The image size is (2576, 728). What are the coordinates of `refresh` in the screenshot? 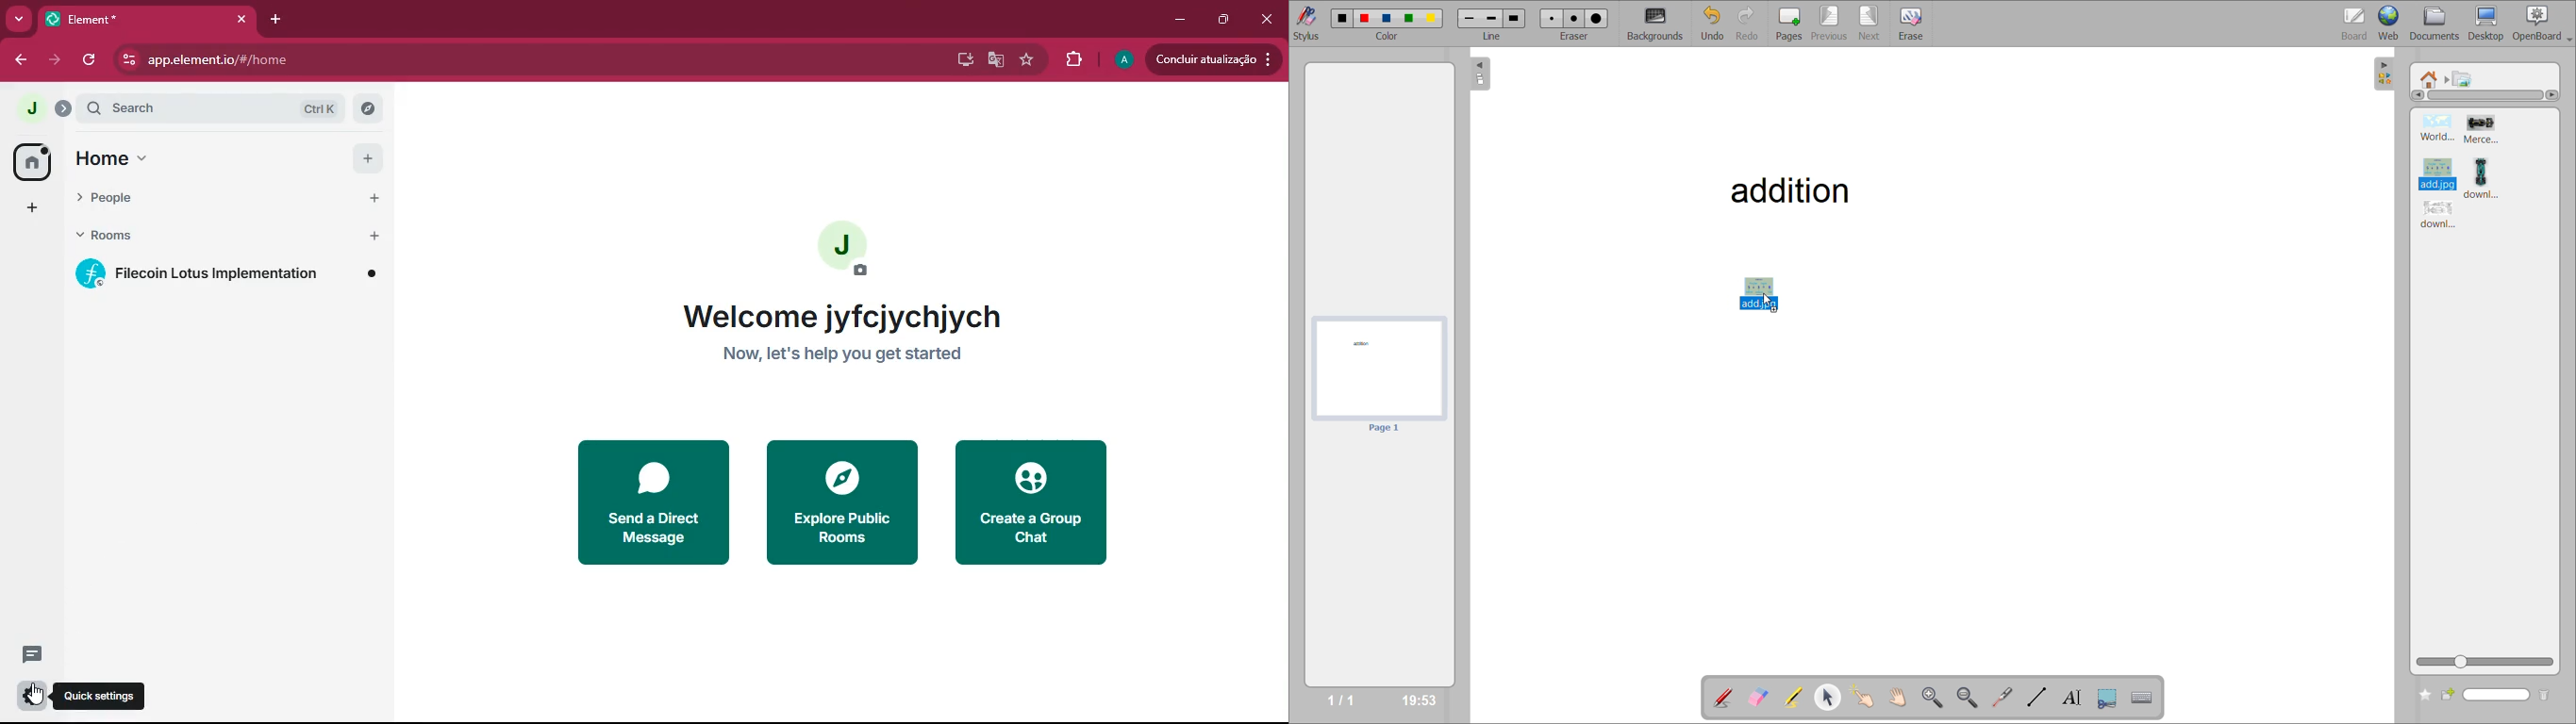 It's located at (87, 60).